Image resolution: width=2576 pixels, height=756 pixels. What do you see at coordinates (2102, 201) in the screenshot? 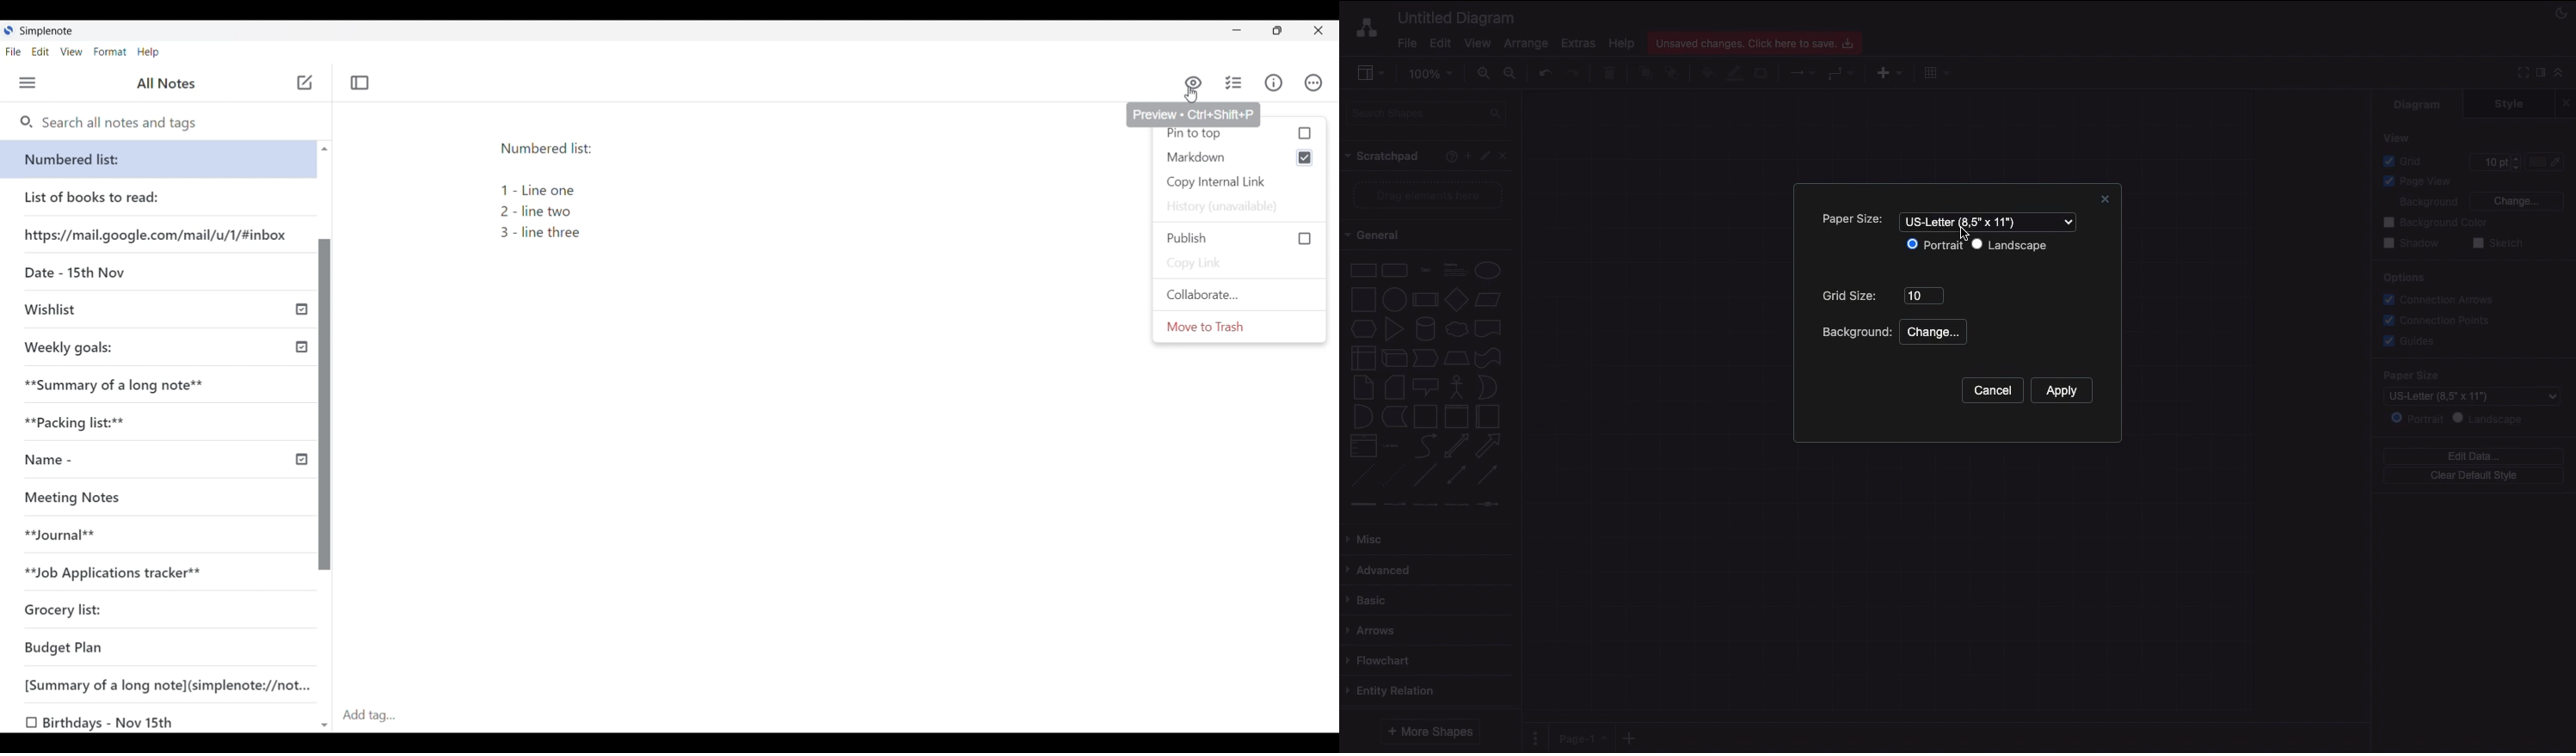
I see `Close` at bounding box center [2102, 201].